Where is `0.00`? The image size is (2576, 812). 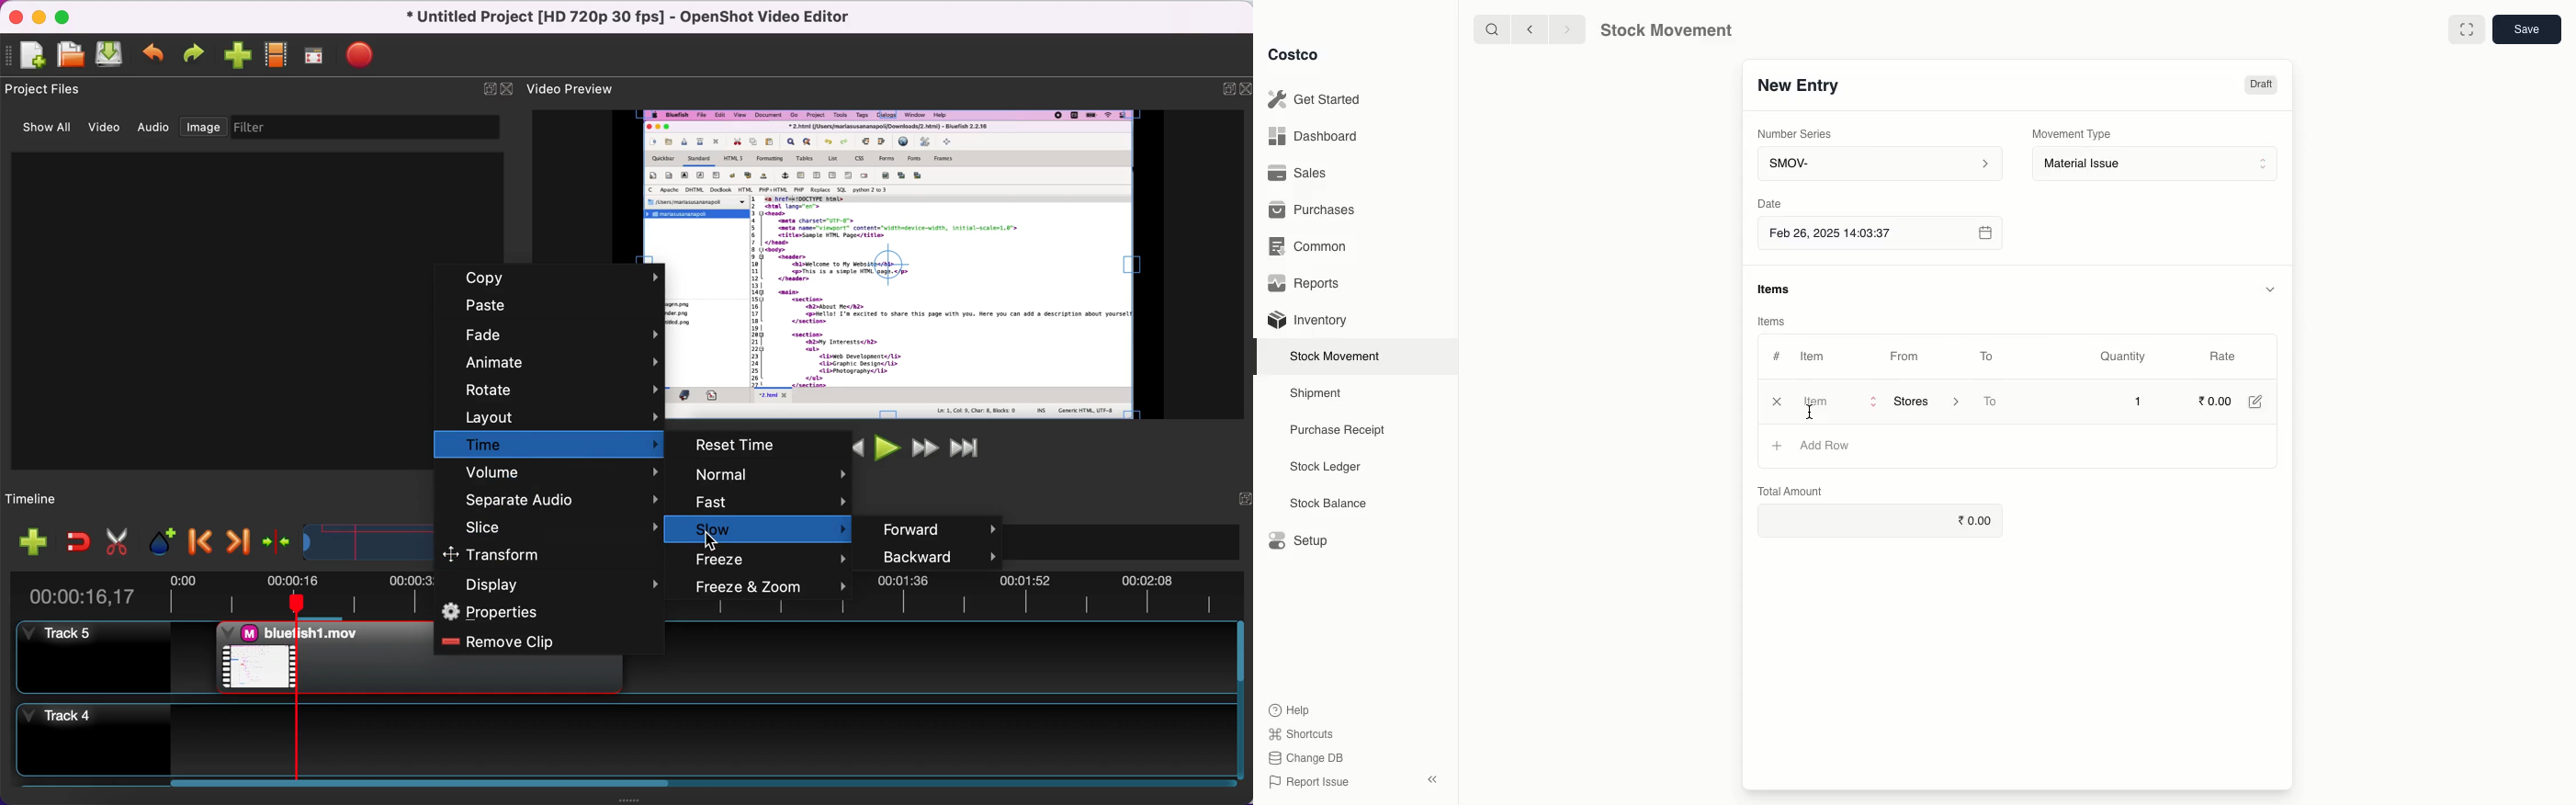
0.00 is located at coordinates (1886, 522).